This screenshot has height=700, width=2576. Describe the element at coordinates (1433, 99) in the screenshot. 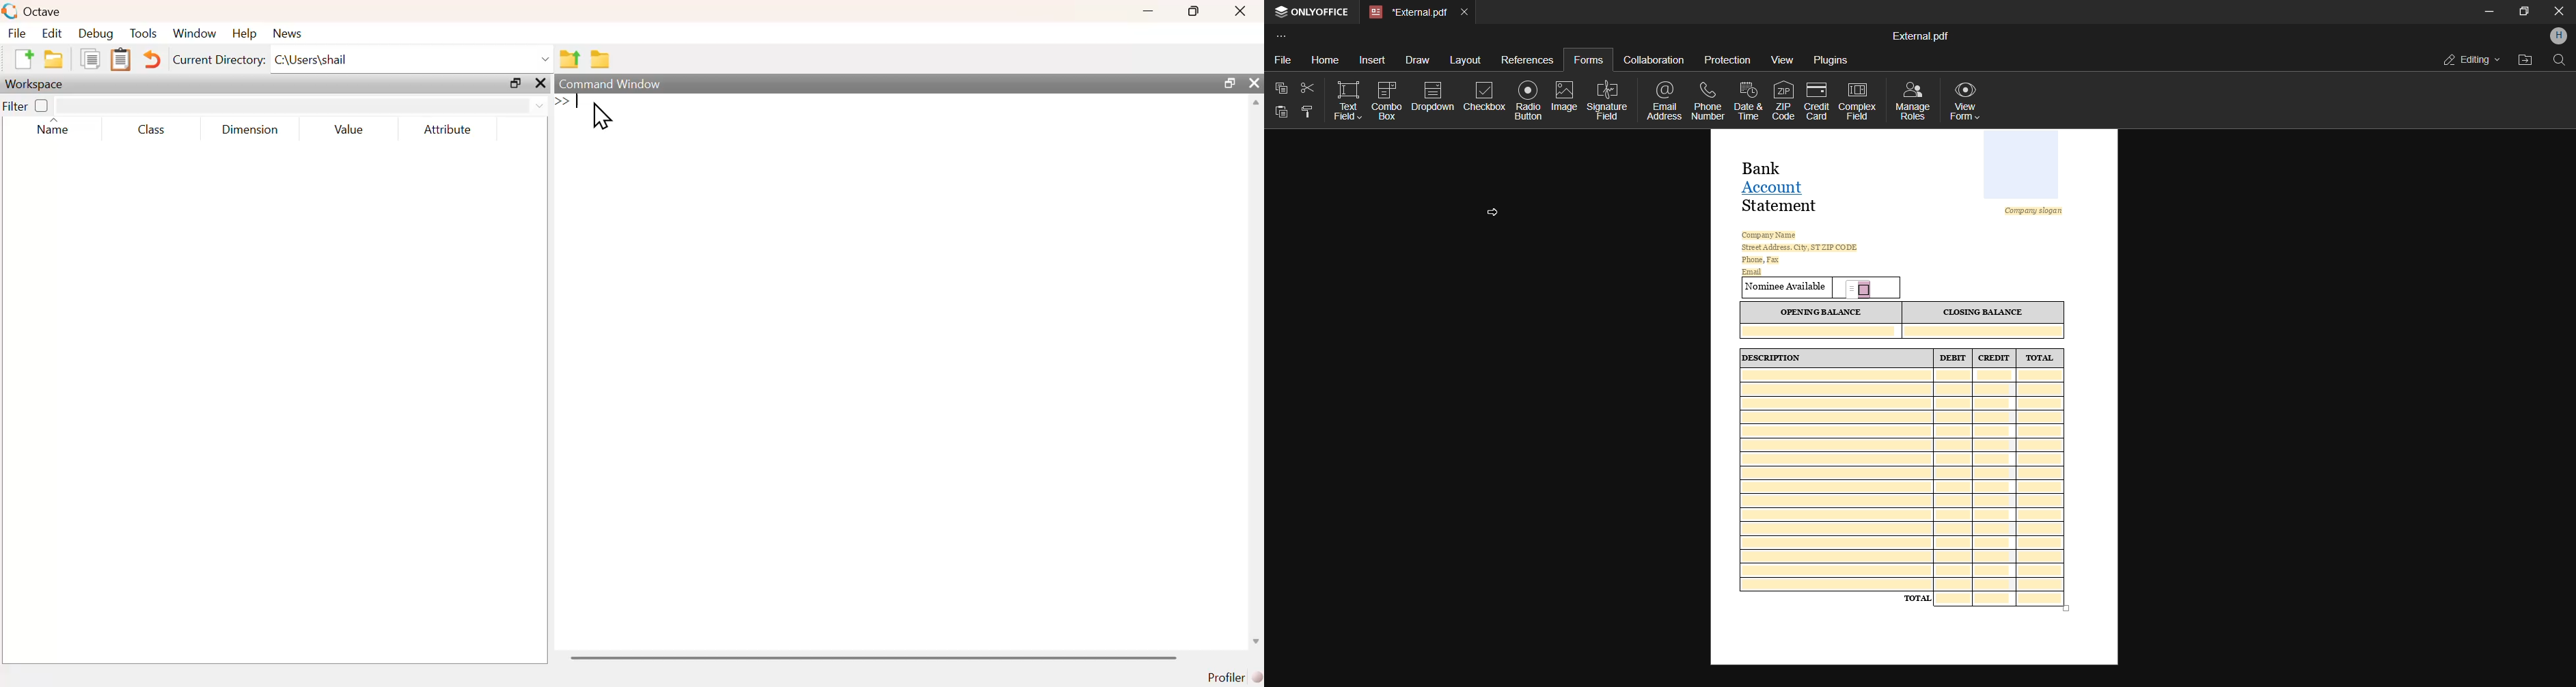

I see `dropdown` at that location.